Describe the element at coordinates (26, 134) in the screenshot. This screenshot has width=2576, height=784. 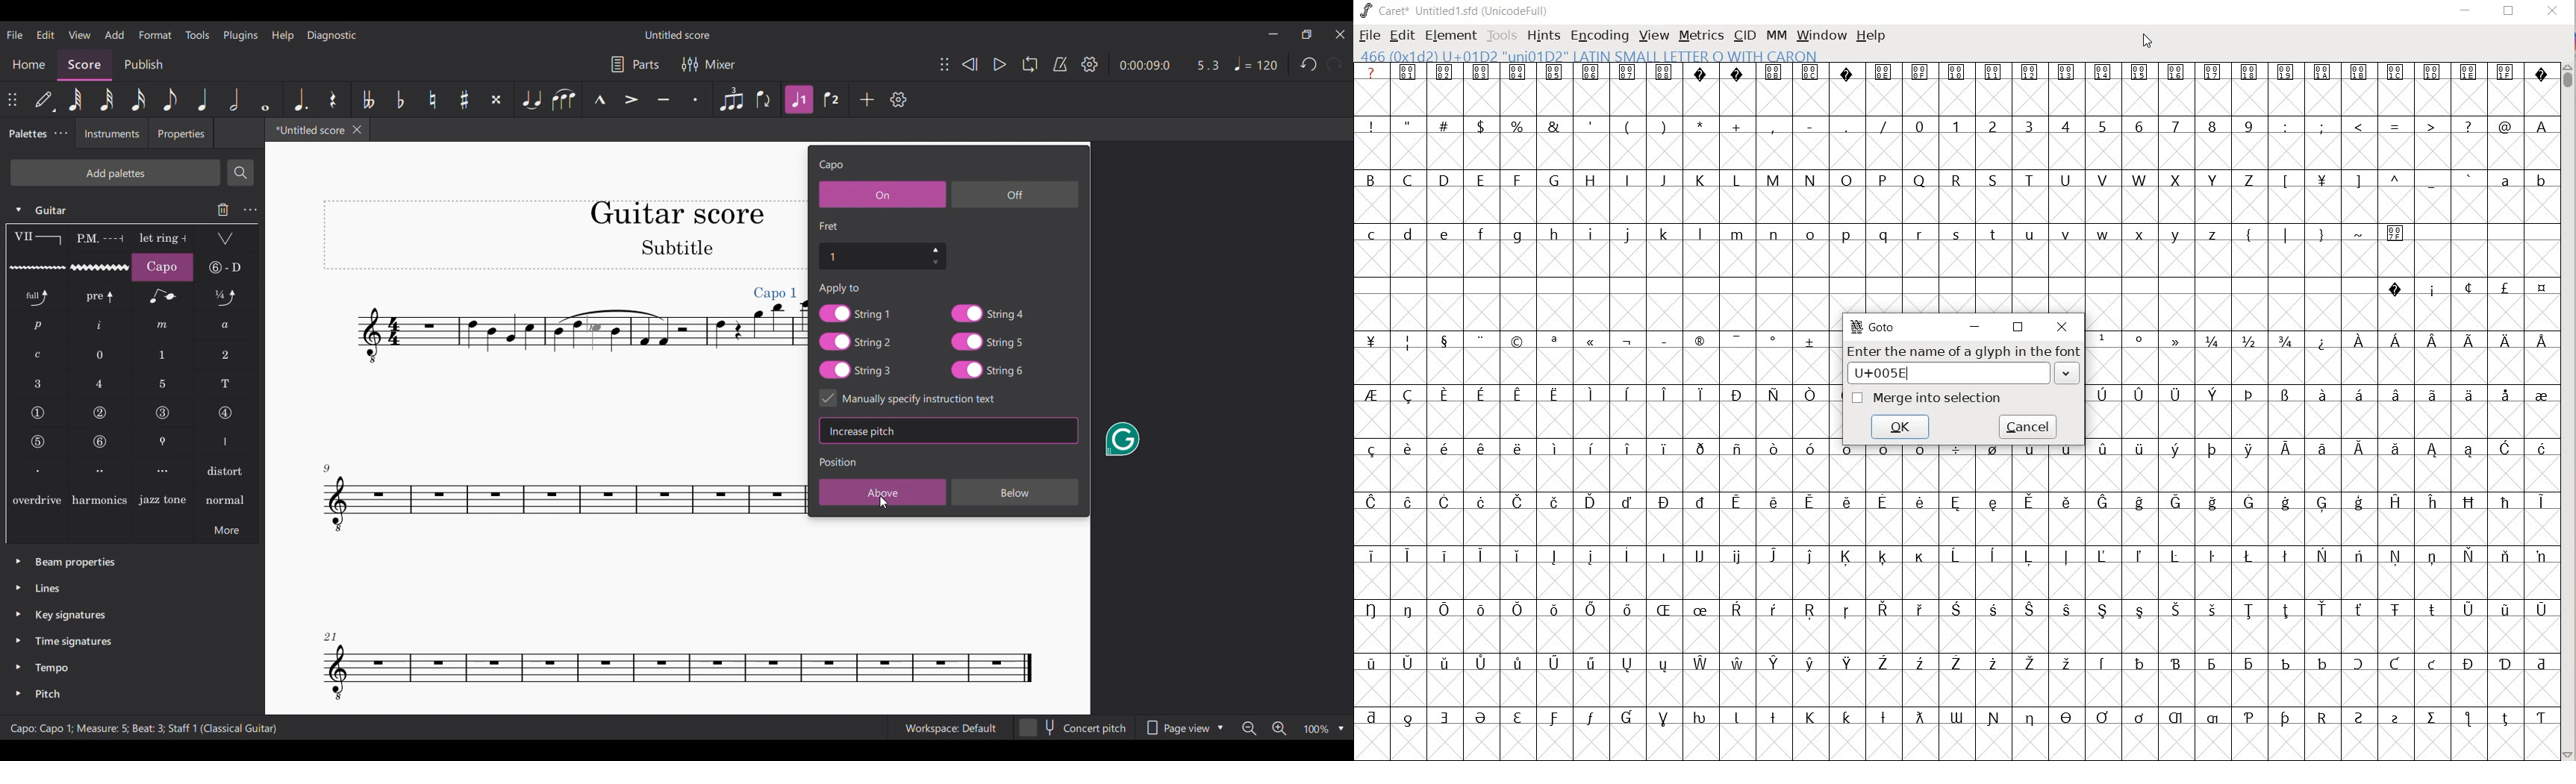
I see `Palettes, current tab` at that location.